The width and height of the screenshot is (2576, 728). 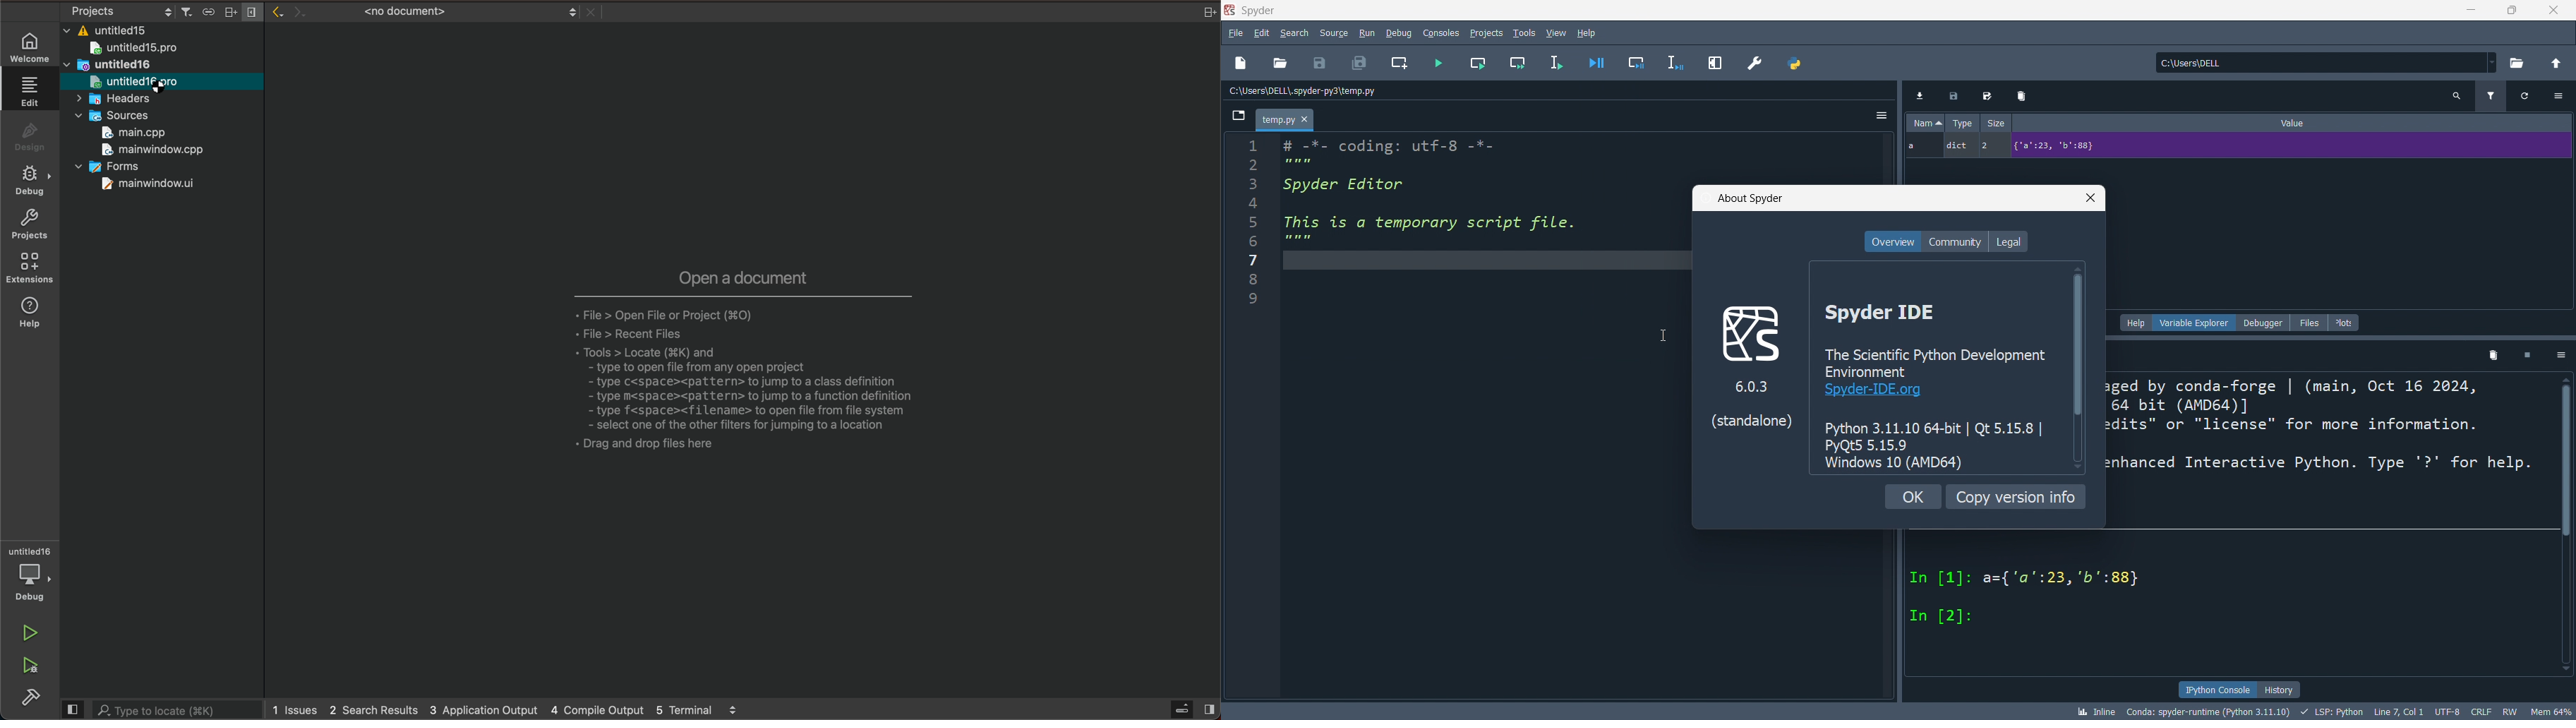 What do you see at coordinates (1557, 63) in the screenshot?
I see `run line` at bounding box center [1557, 63].